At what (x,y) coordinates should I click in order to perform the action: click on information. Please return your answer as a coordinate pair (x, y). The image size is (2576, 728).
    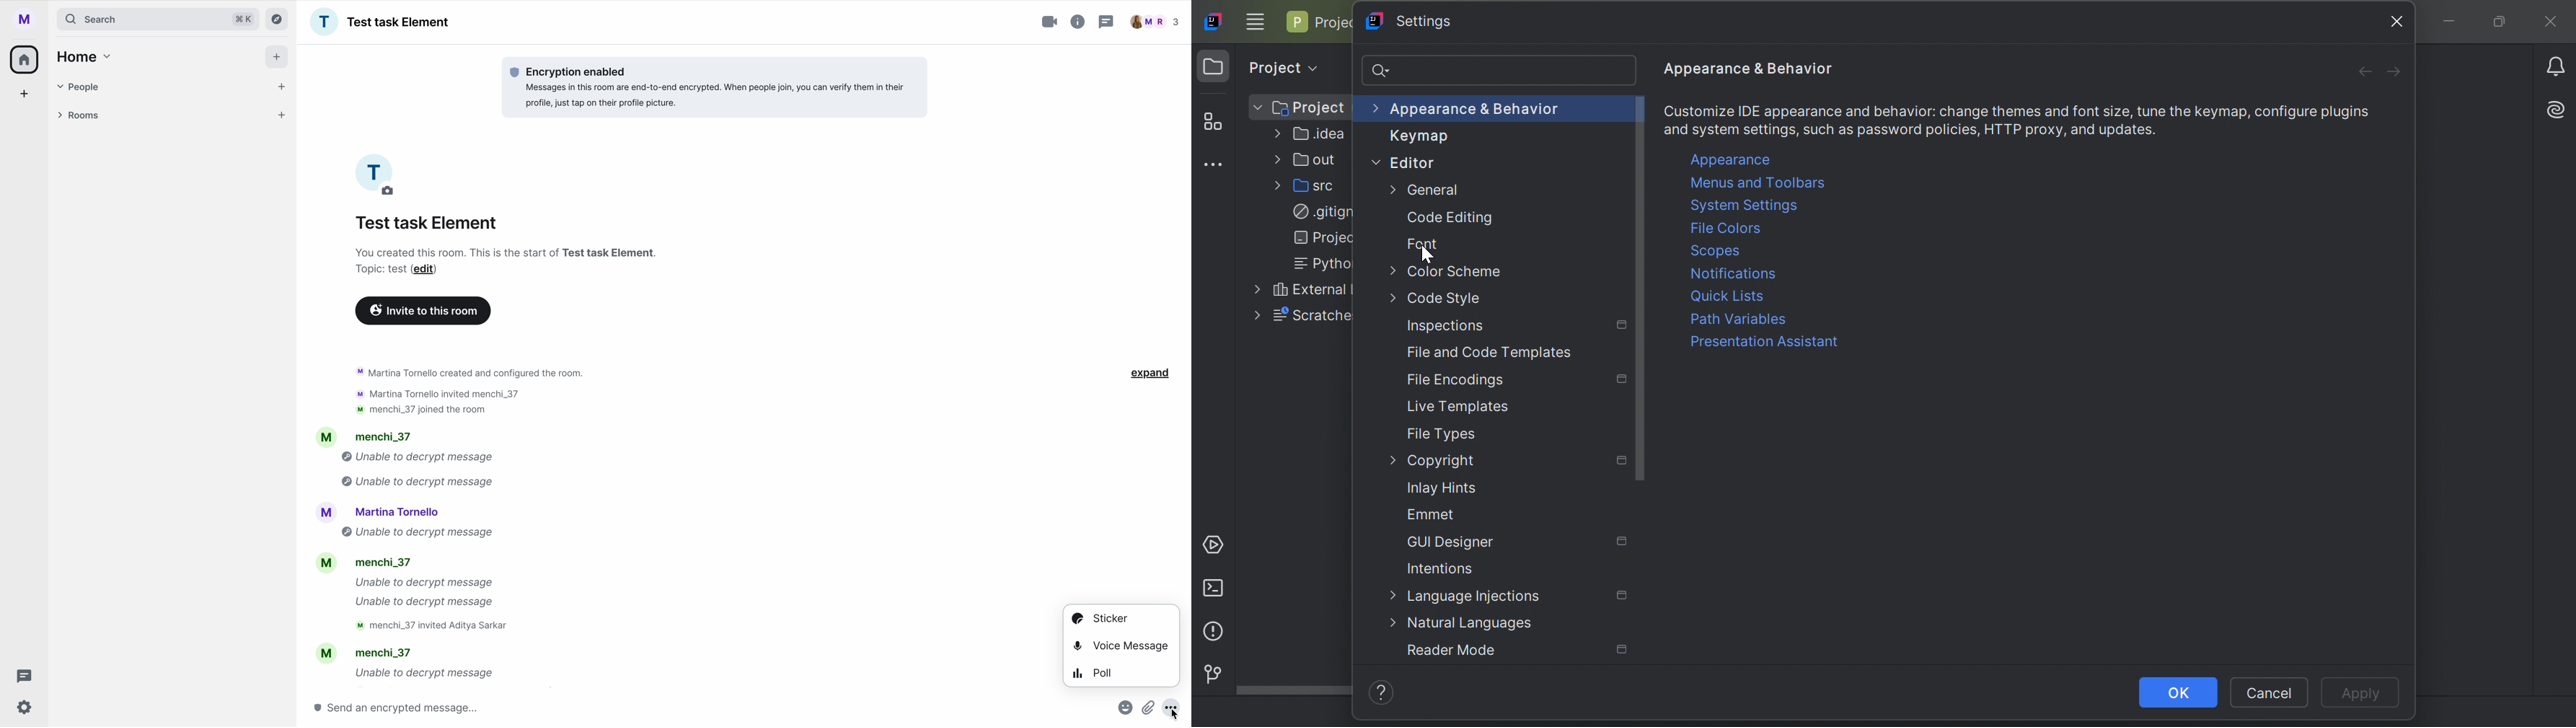
    Looking at the image, I should click on (1078, 20).